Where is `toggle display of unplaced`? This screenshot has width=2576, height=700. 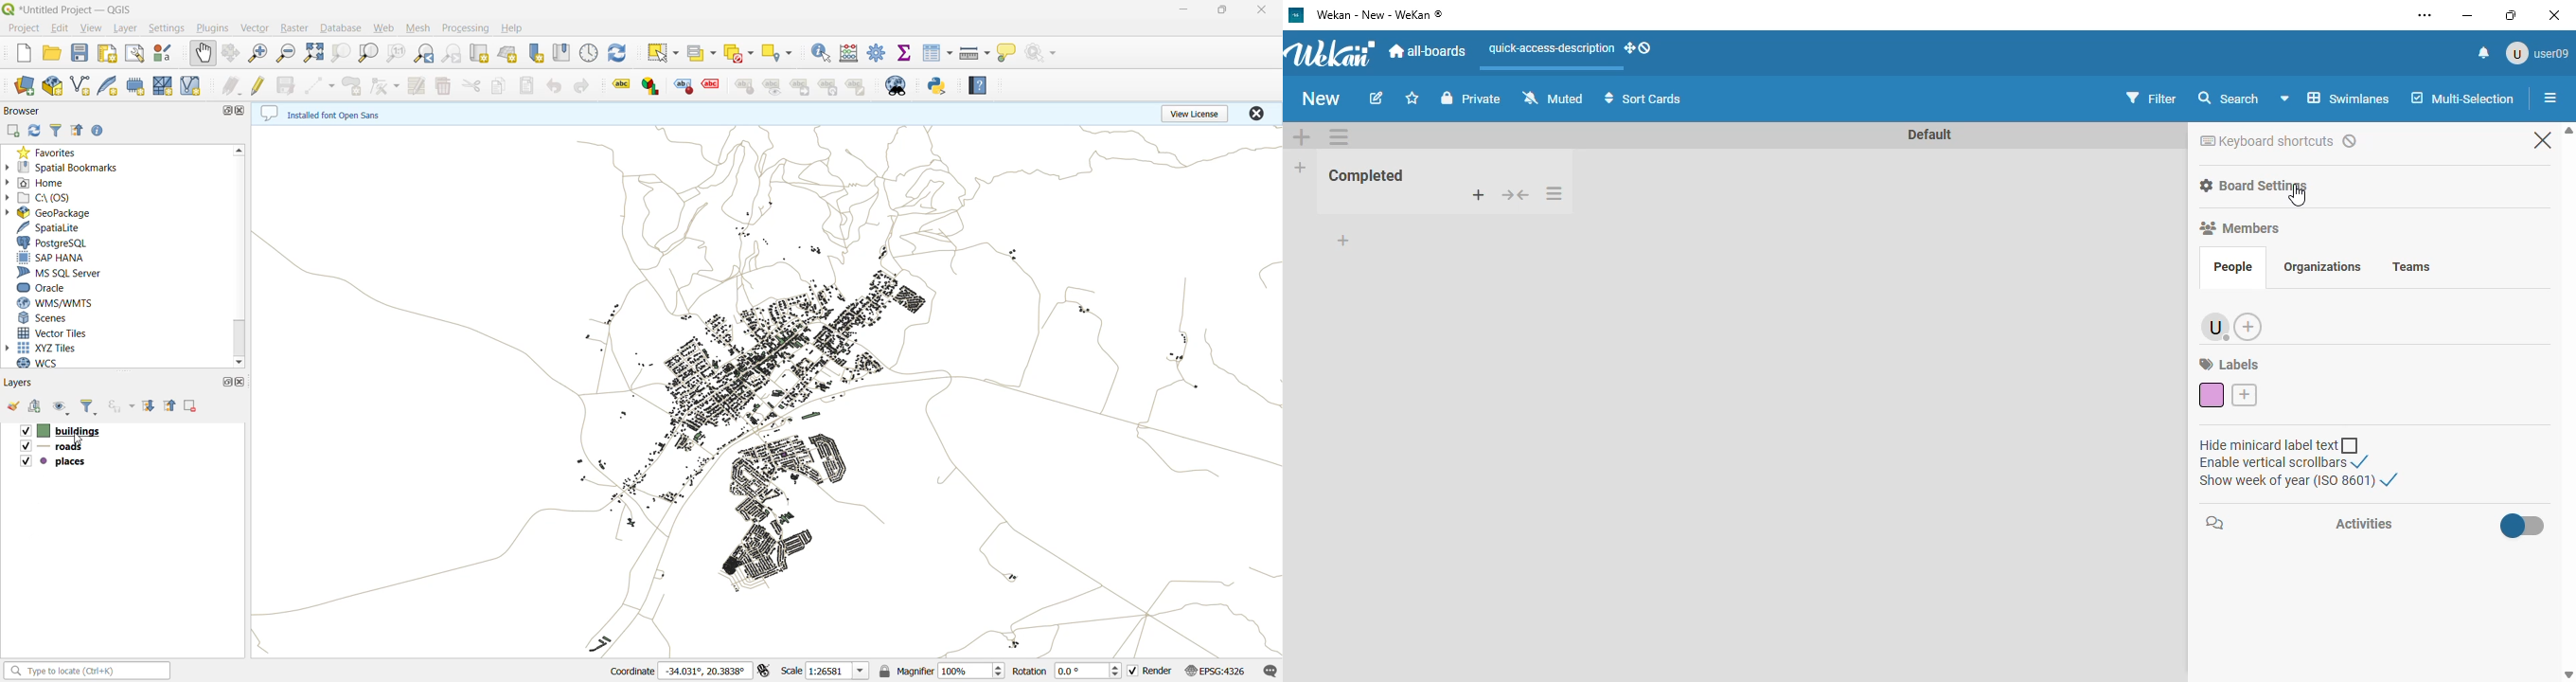
toggle display of unplaced is located at coordinates (712, 86).